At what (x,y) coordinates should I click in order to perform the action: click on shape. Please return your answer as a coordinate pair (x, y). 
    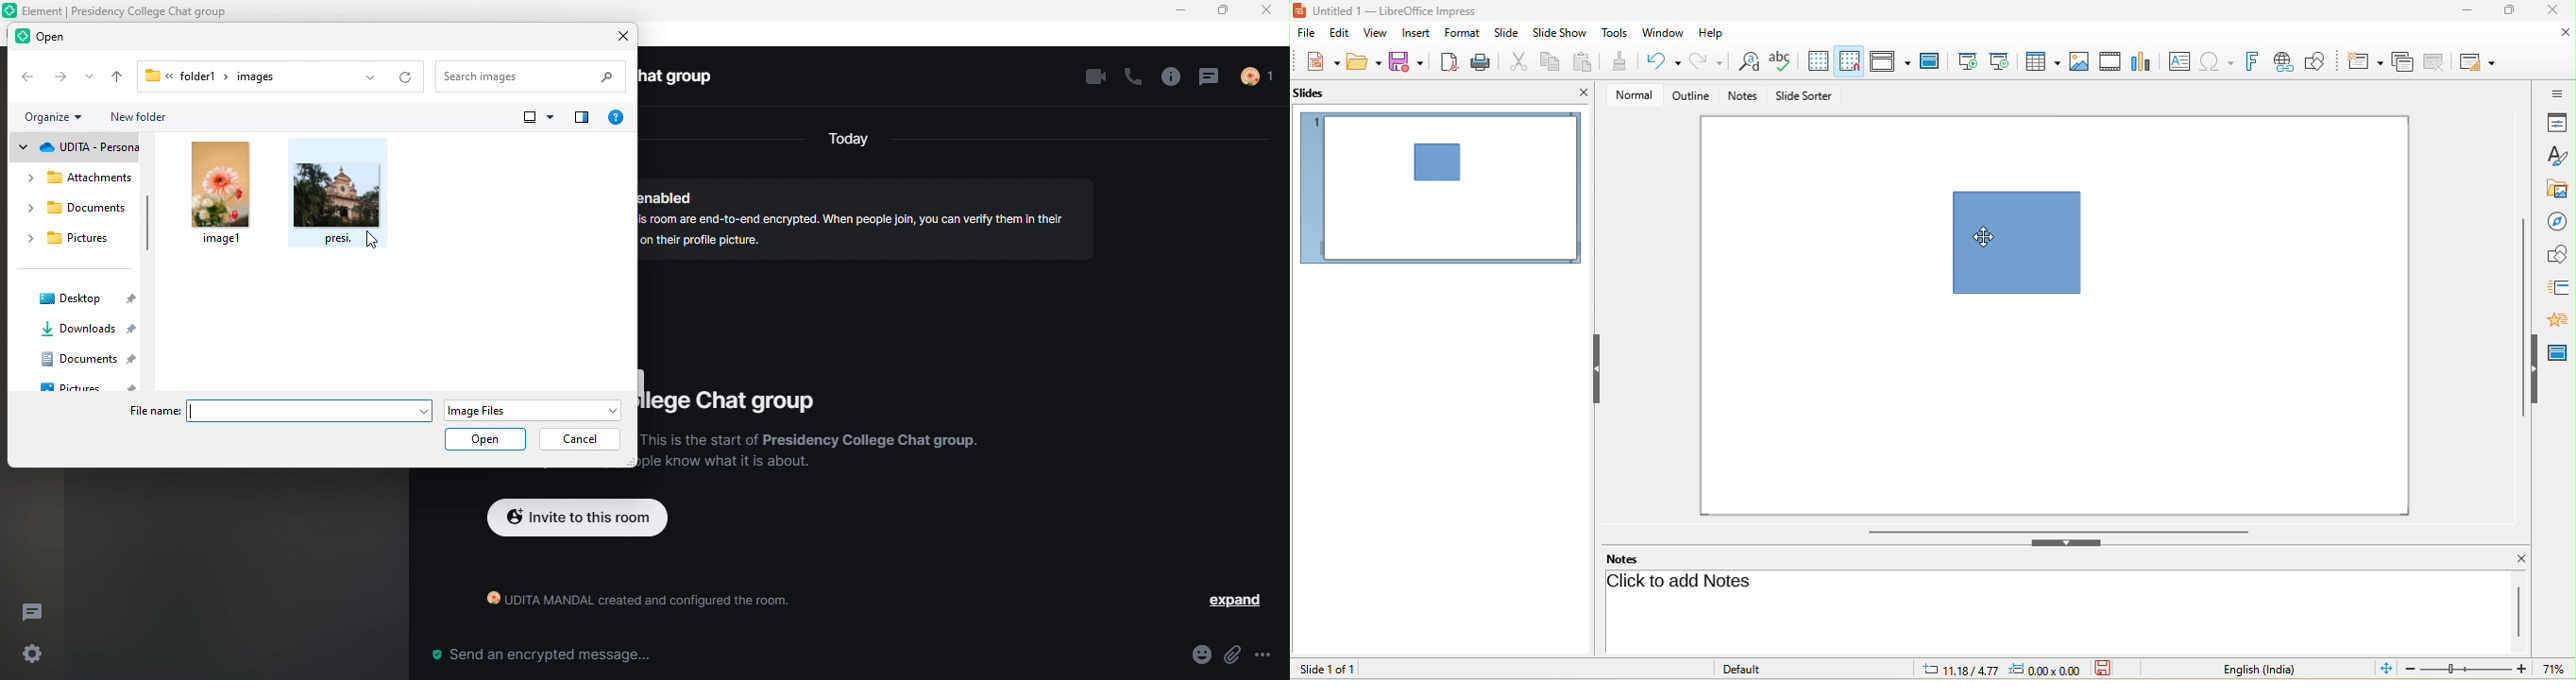
    Looking at the image, I should click on (2012, 241).